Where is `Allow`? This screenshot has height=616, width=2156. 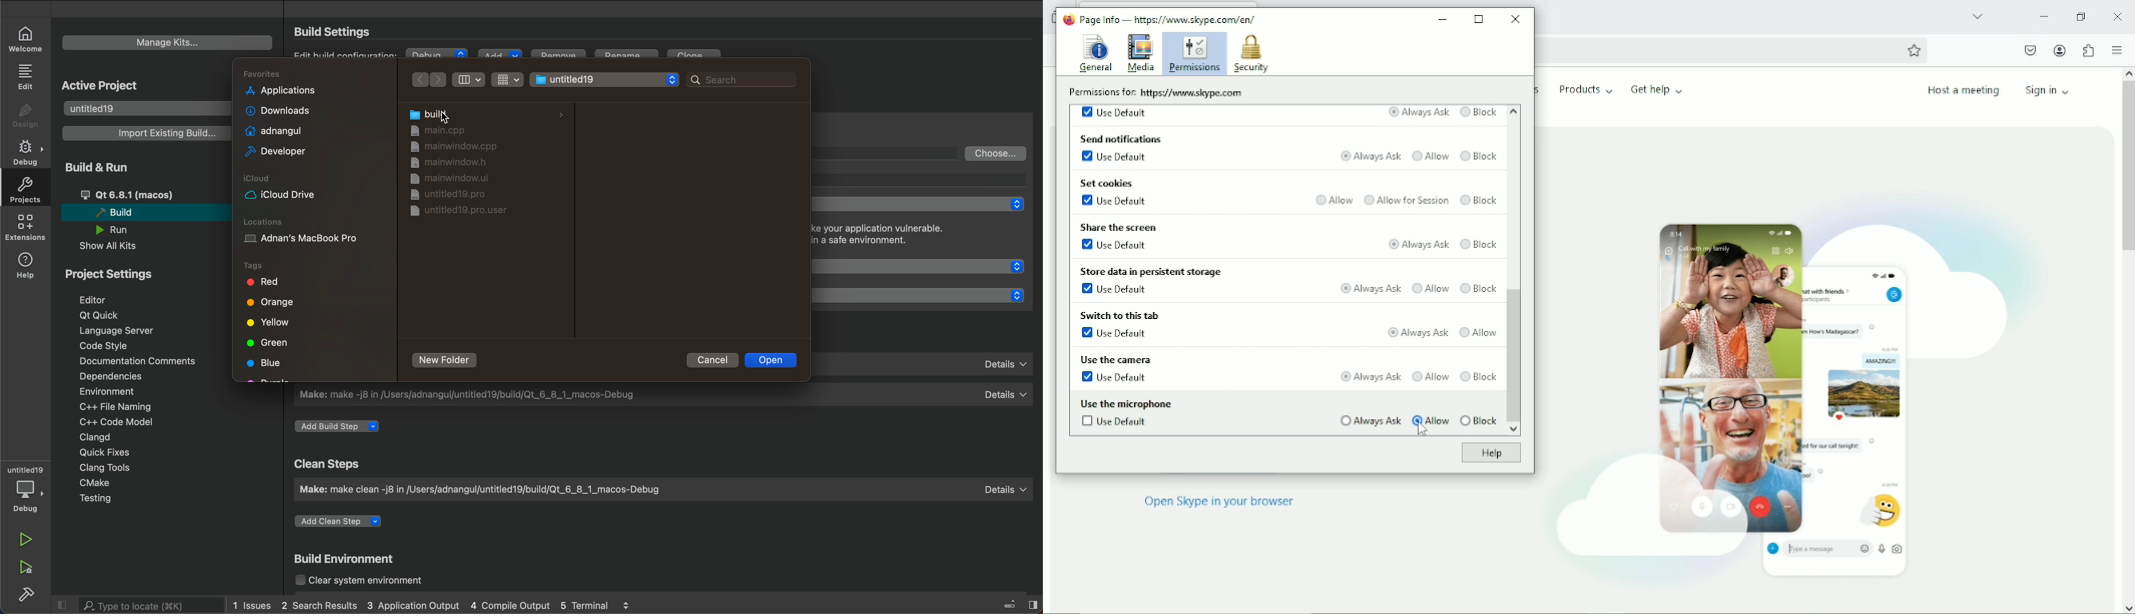
Allow is located at coordinates (1431, 419).